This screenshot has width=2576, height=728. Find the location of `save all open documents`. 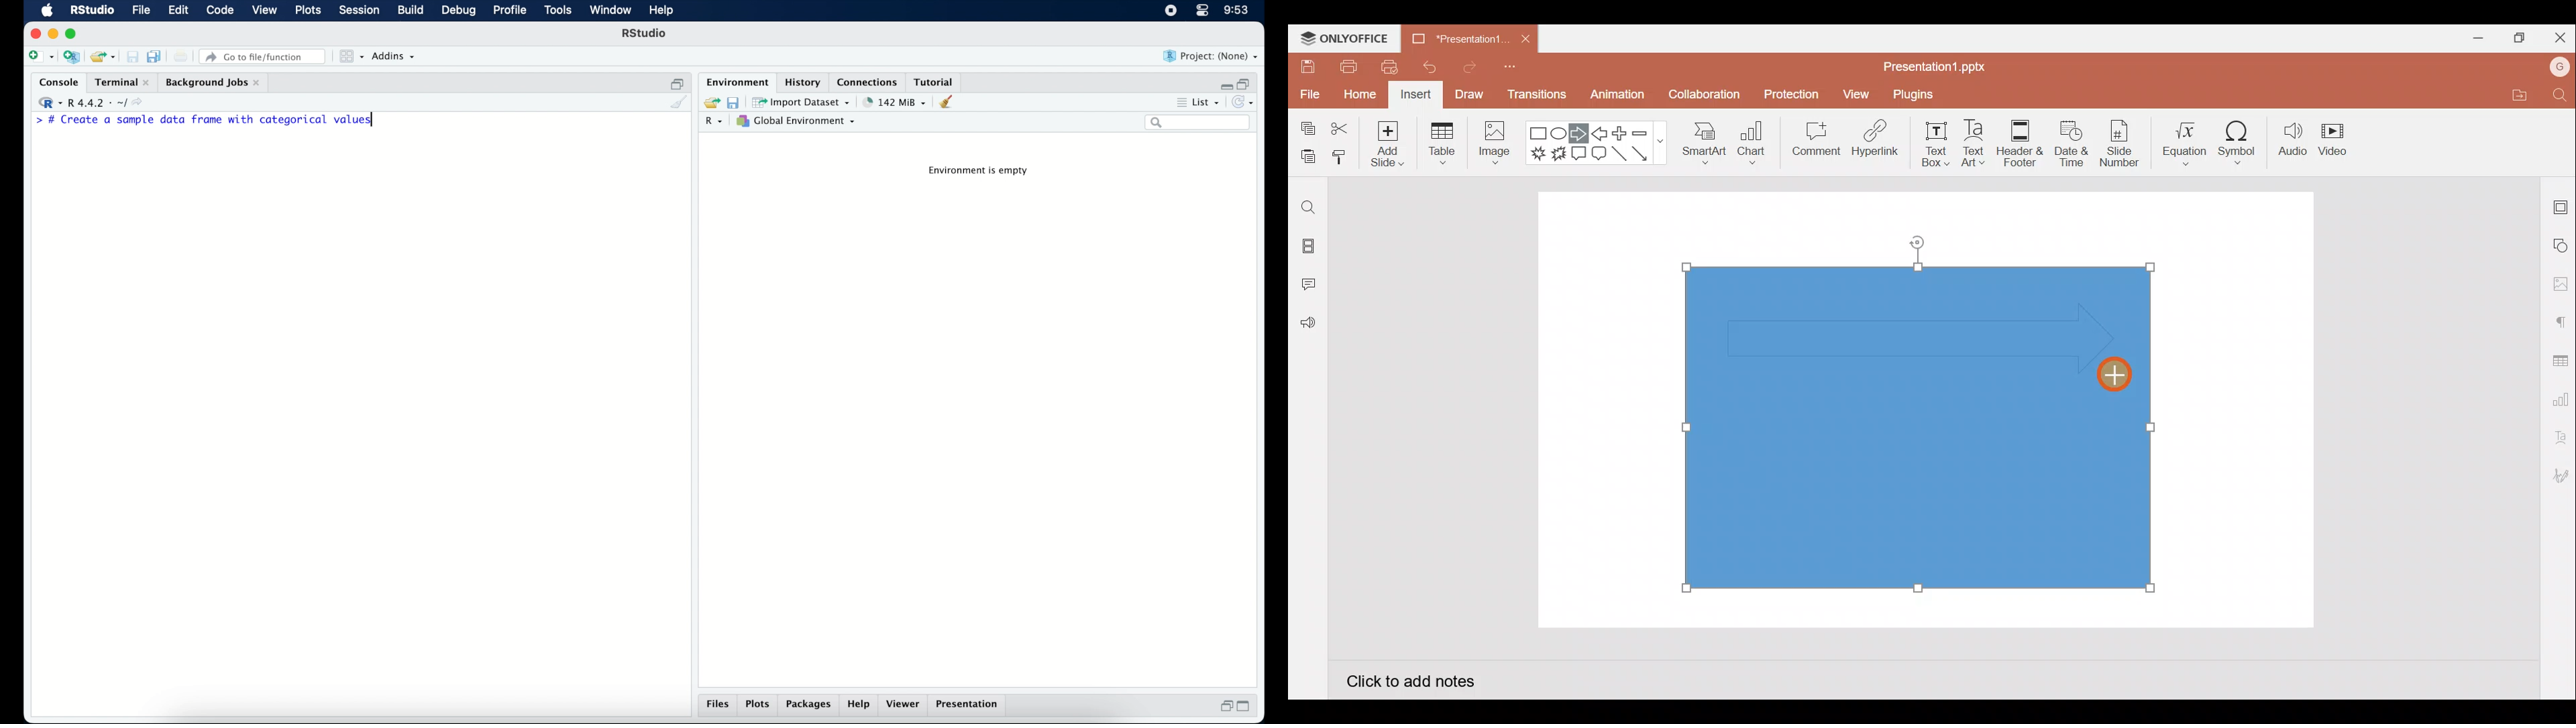

save all open documents is located at coordinates (154, 55).